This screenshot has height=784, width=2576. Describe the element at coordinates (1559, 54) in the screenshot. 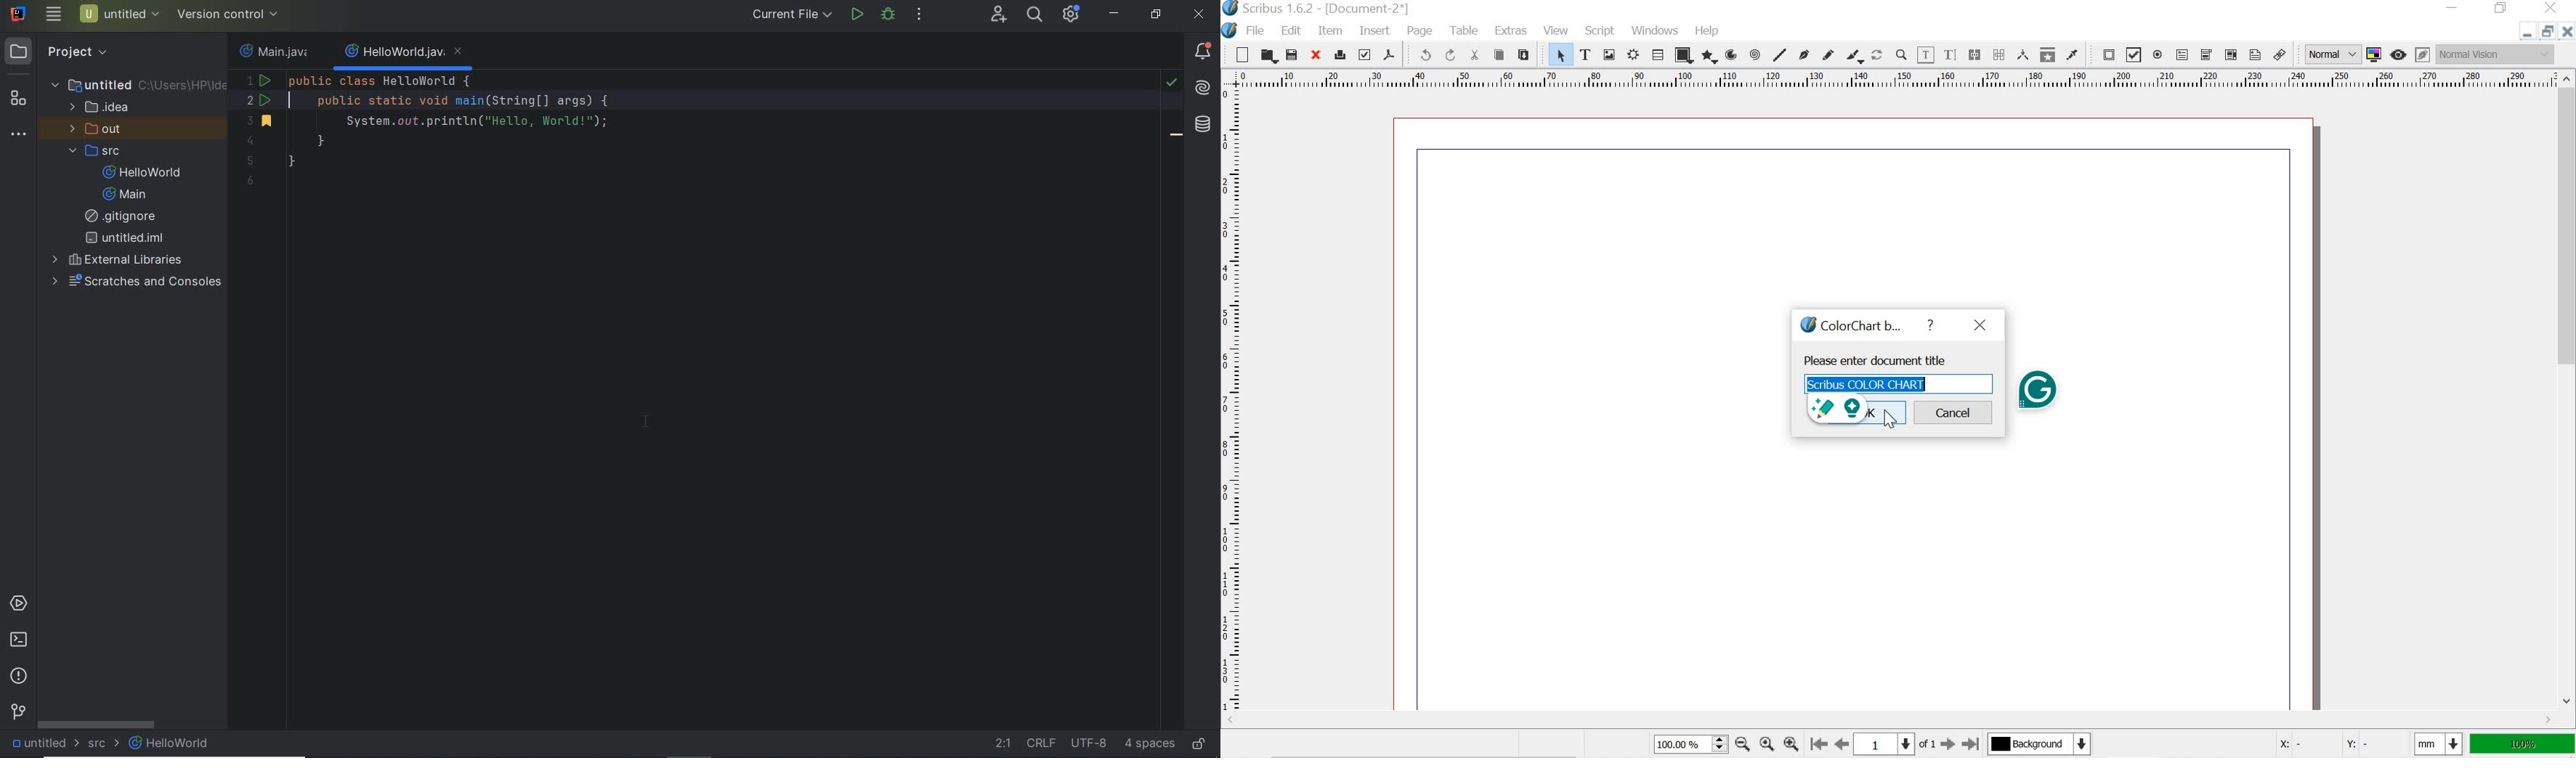

I see `select item` at that location.